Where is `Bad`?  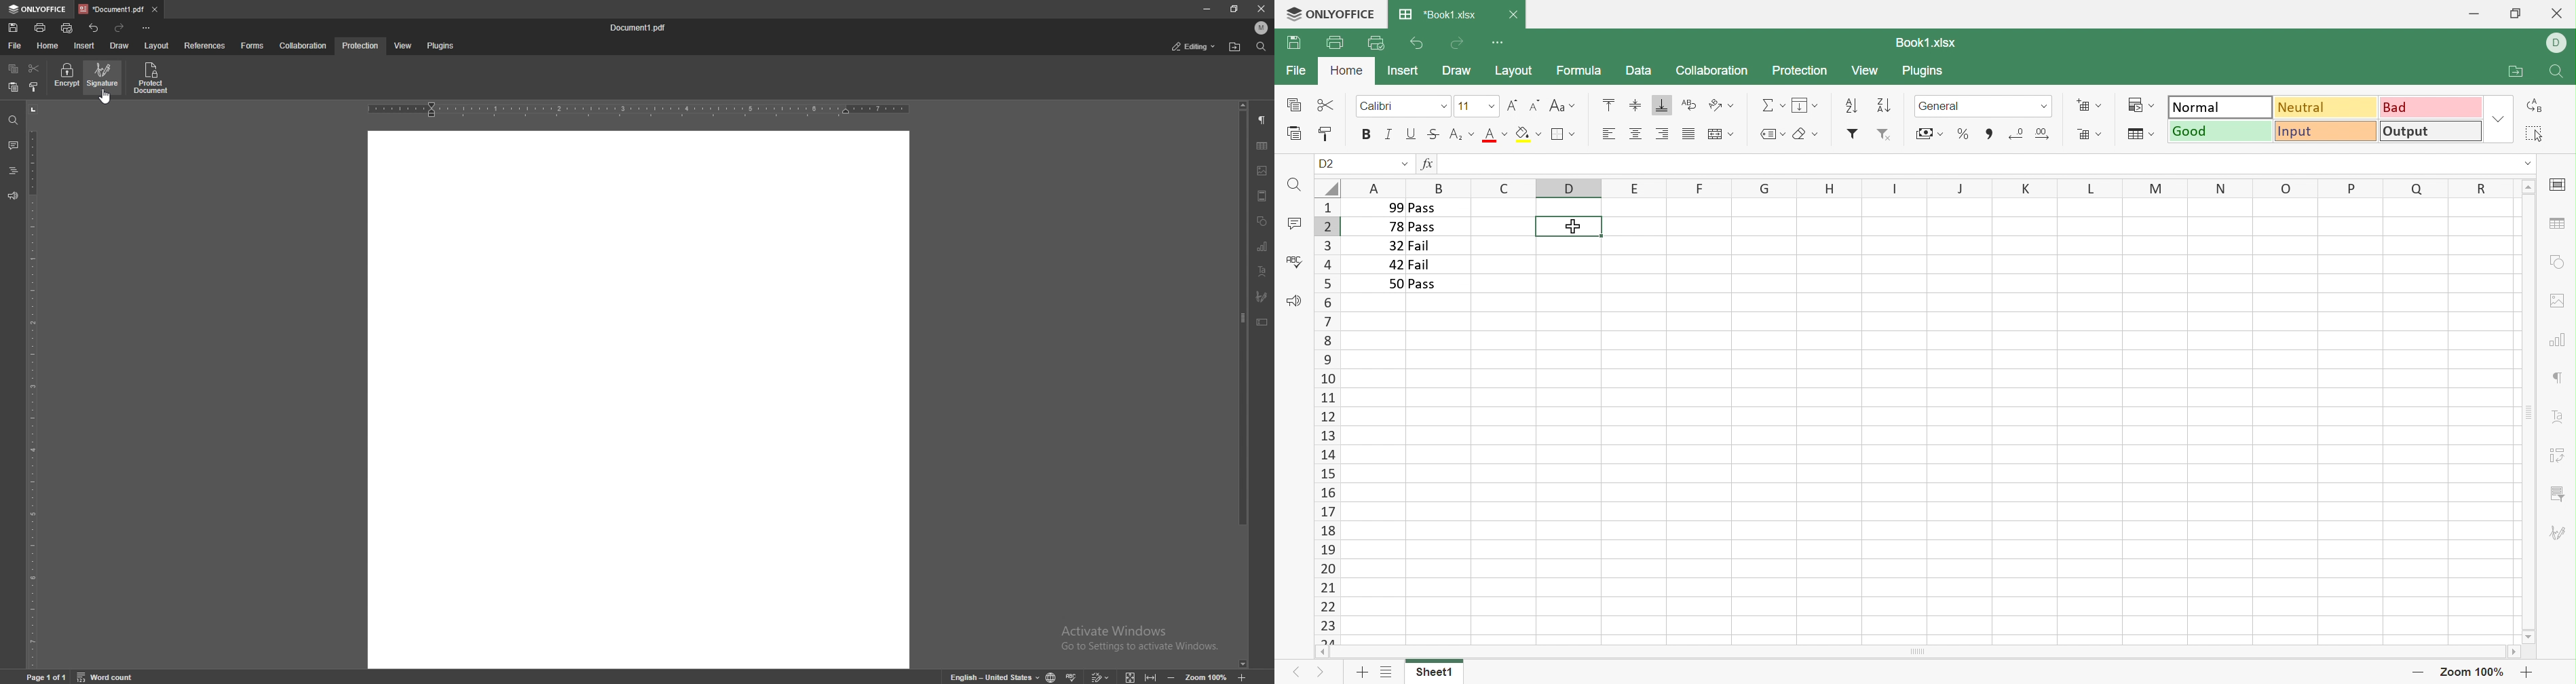 Bad is located at coordinates (2432, 106).